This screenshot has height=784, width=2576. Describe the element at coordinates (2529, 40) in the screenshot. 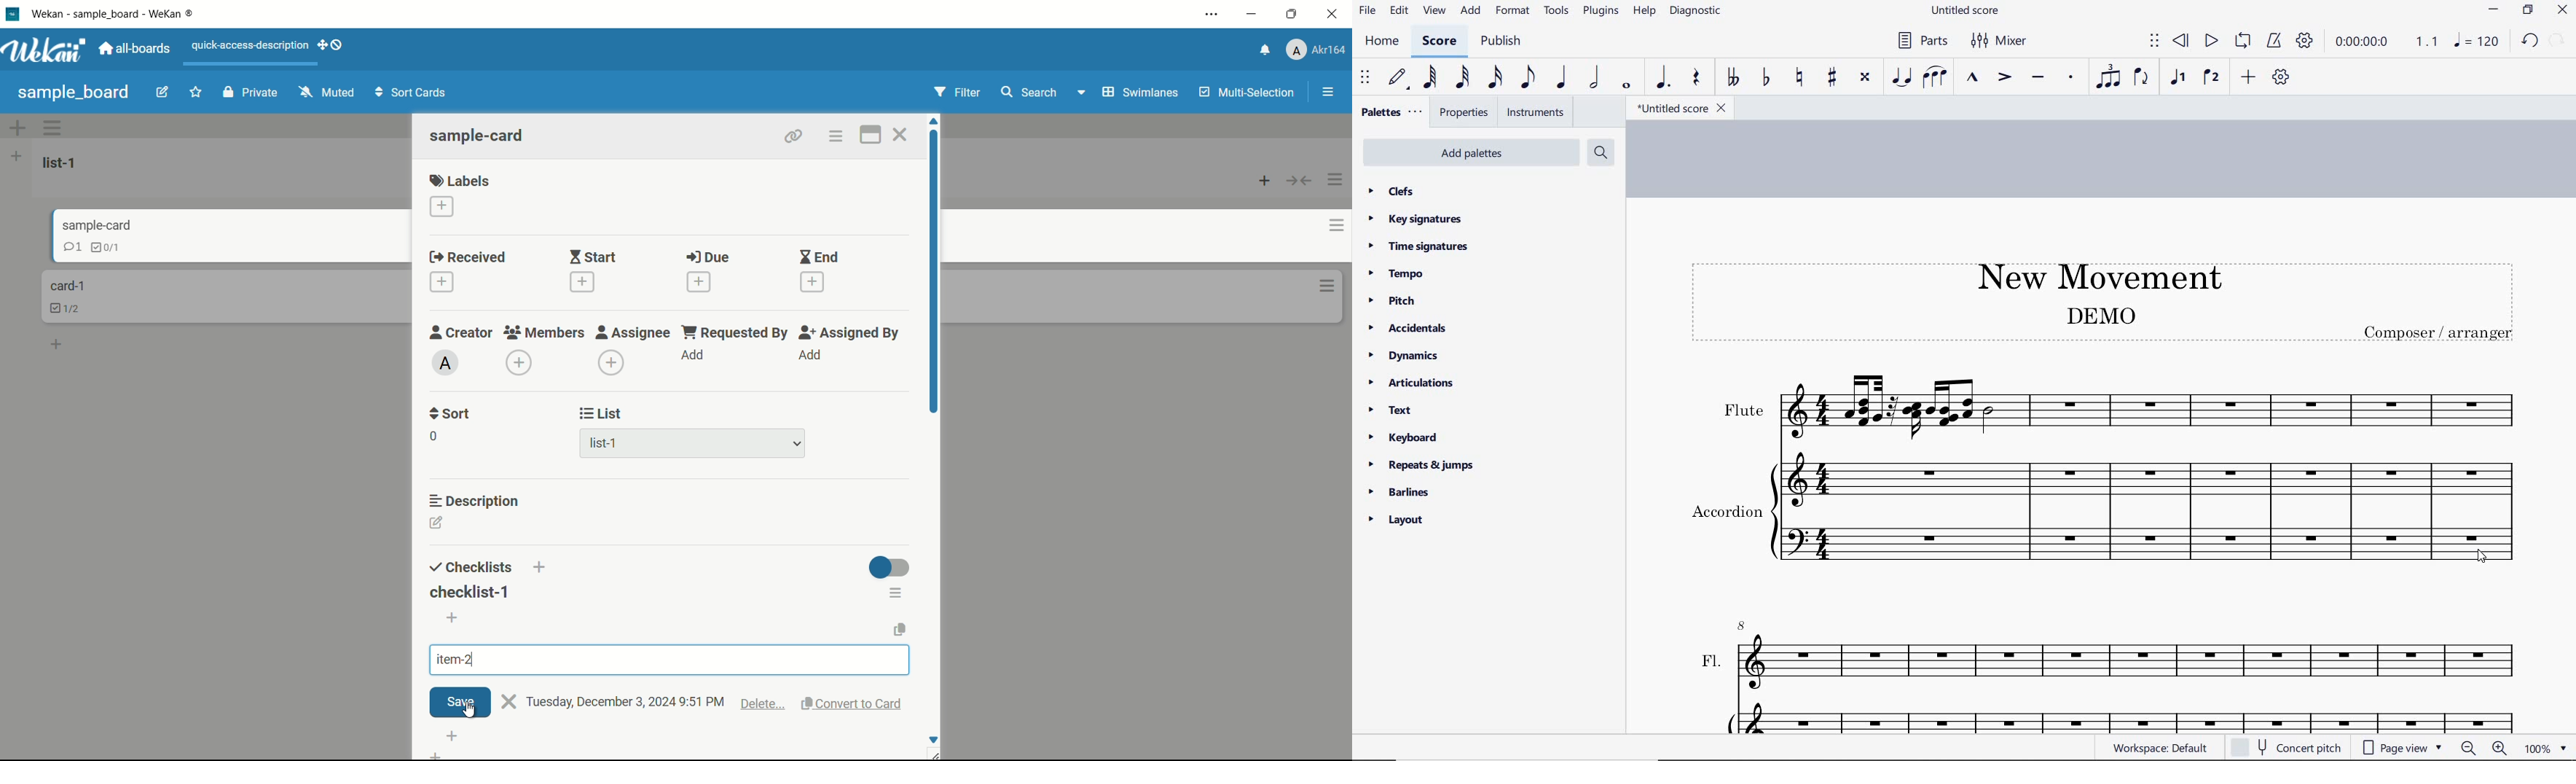

I see `redo` at that location.